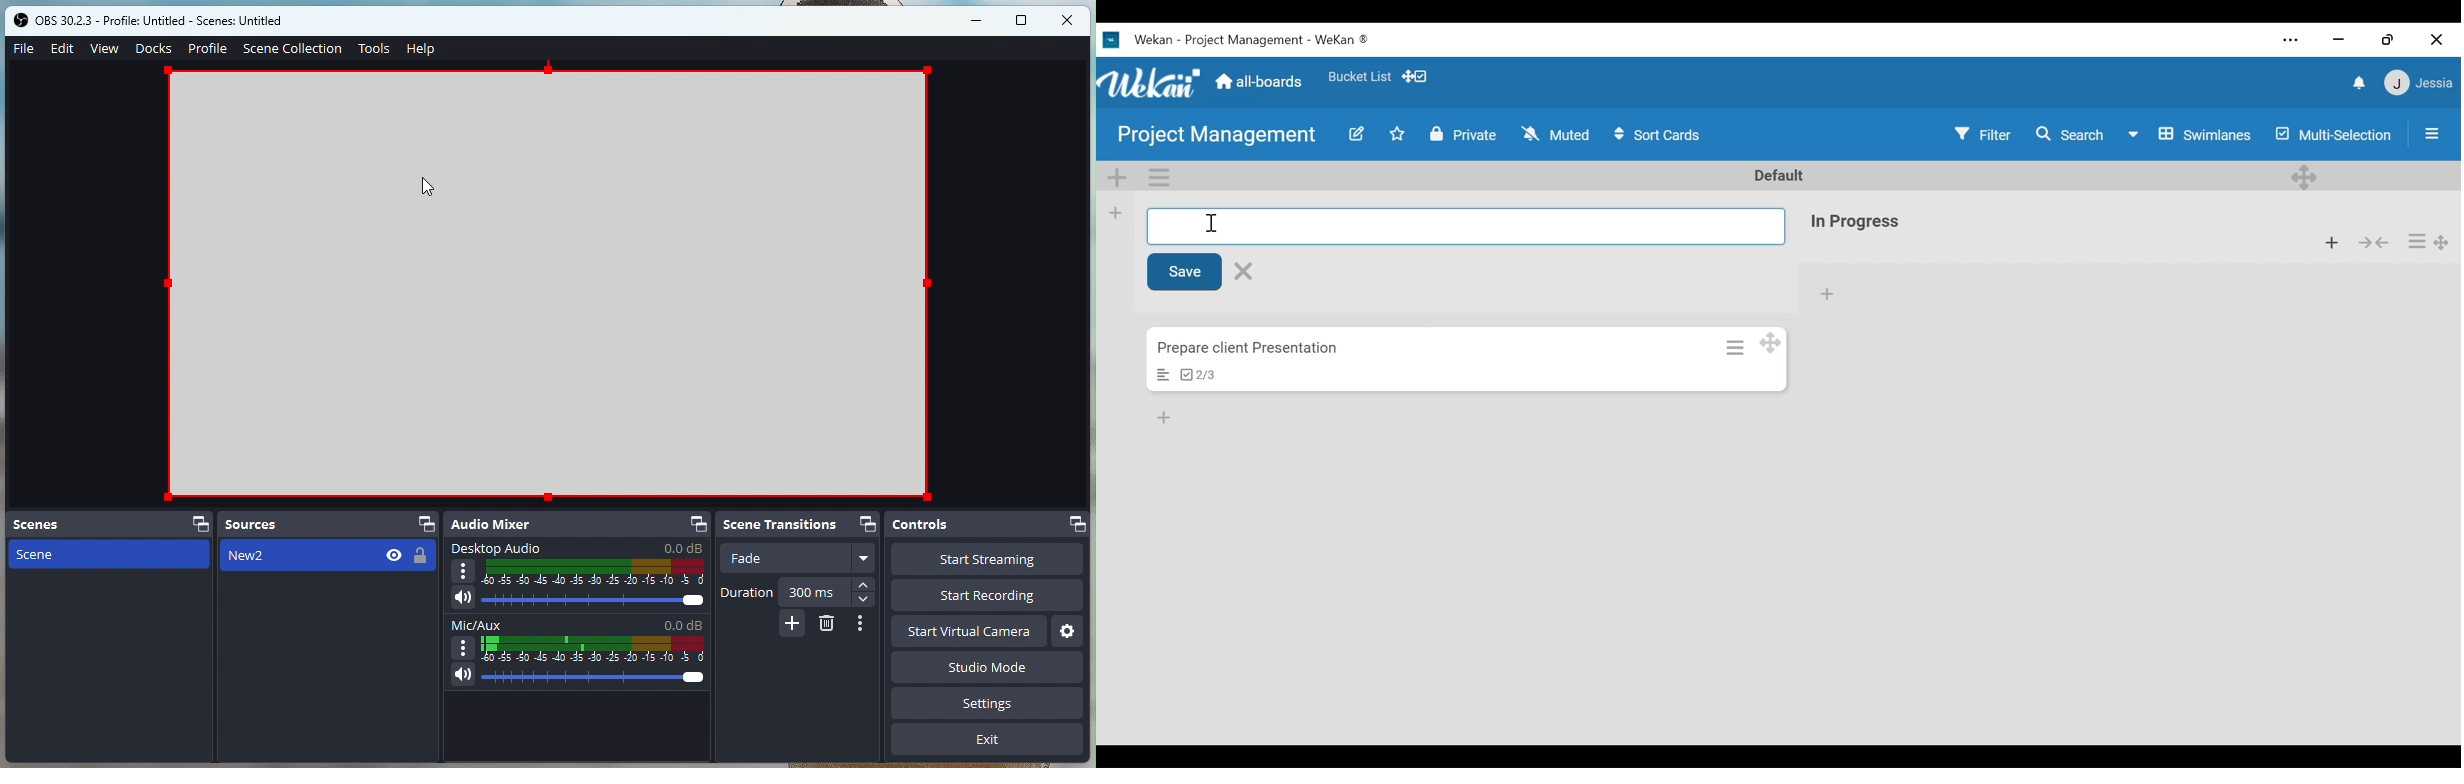  Describe the element at coordinates (864, 623) in the screenshot. I see `Options` at that location.